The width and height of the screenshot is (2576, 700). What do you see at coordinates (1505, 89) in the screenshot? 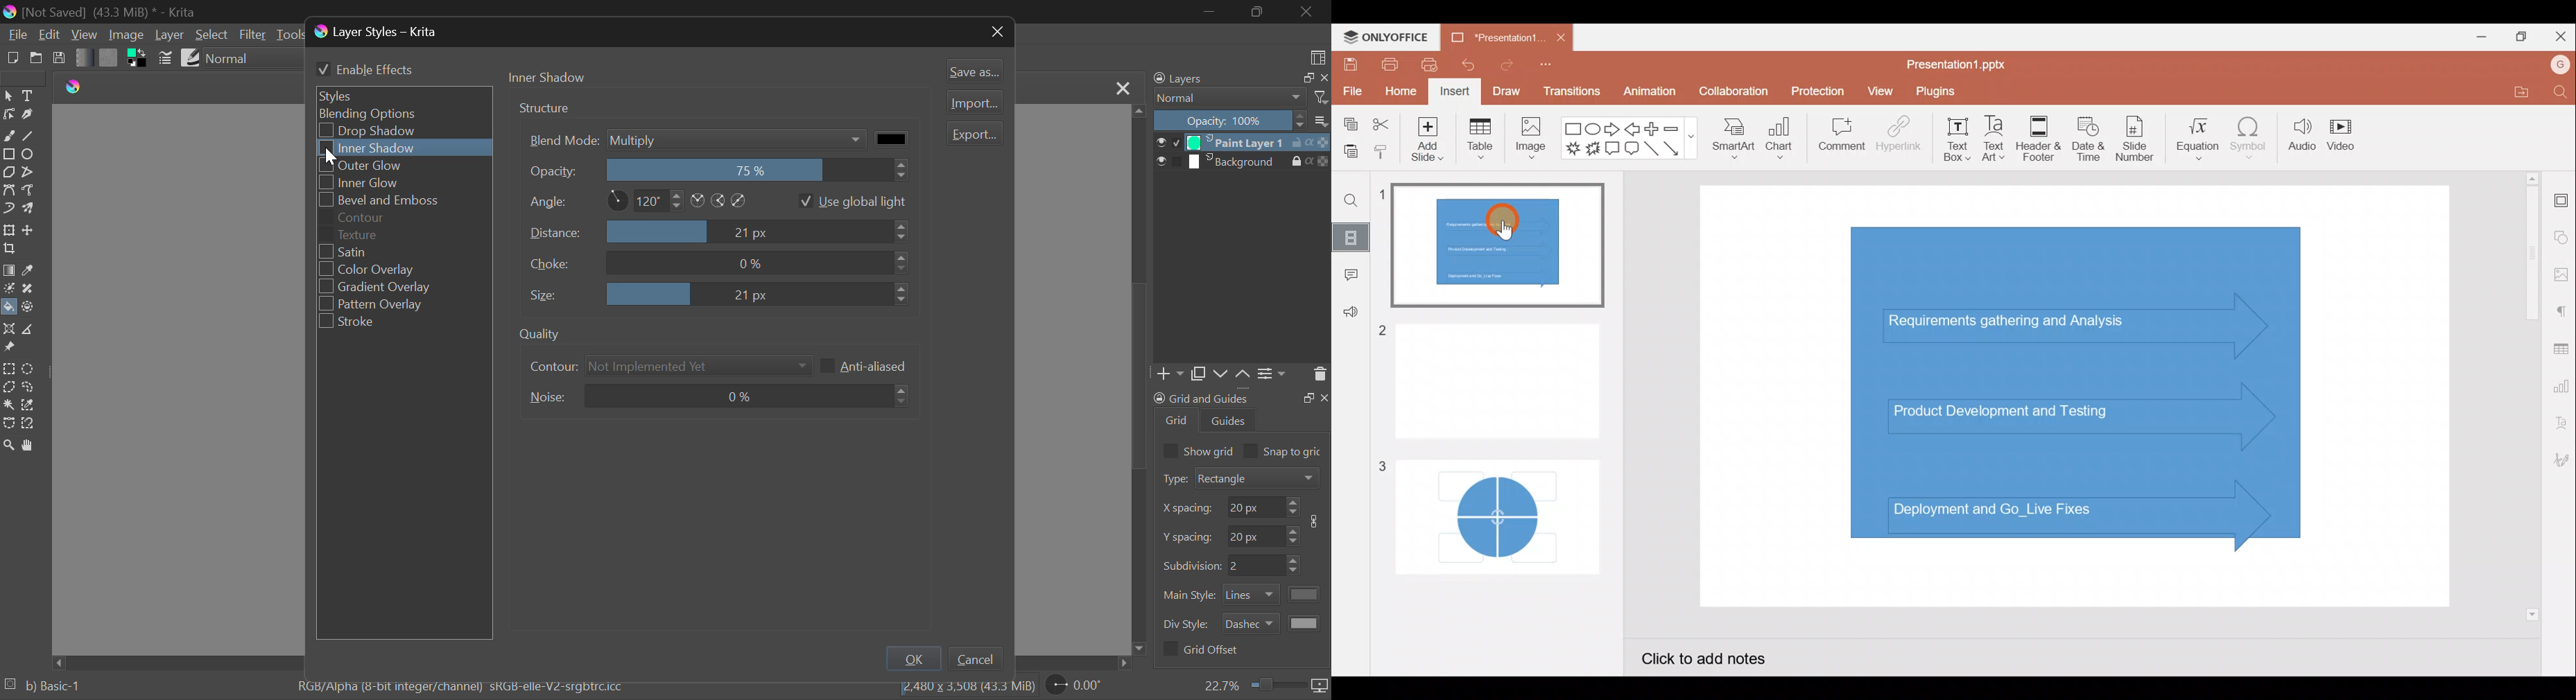
I see `Draw` at bounding box center [1505, 89].